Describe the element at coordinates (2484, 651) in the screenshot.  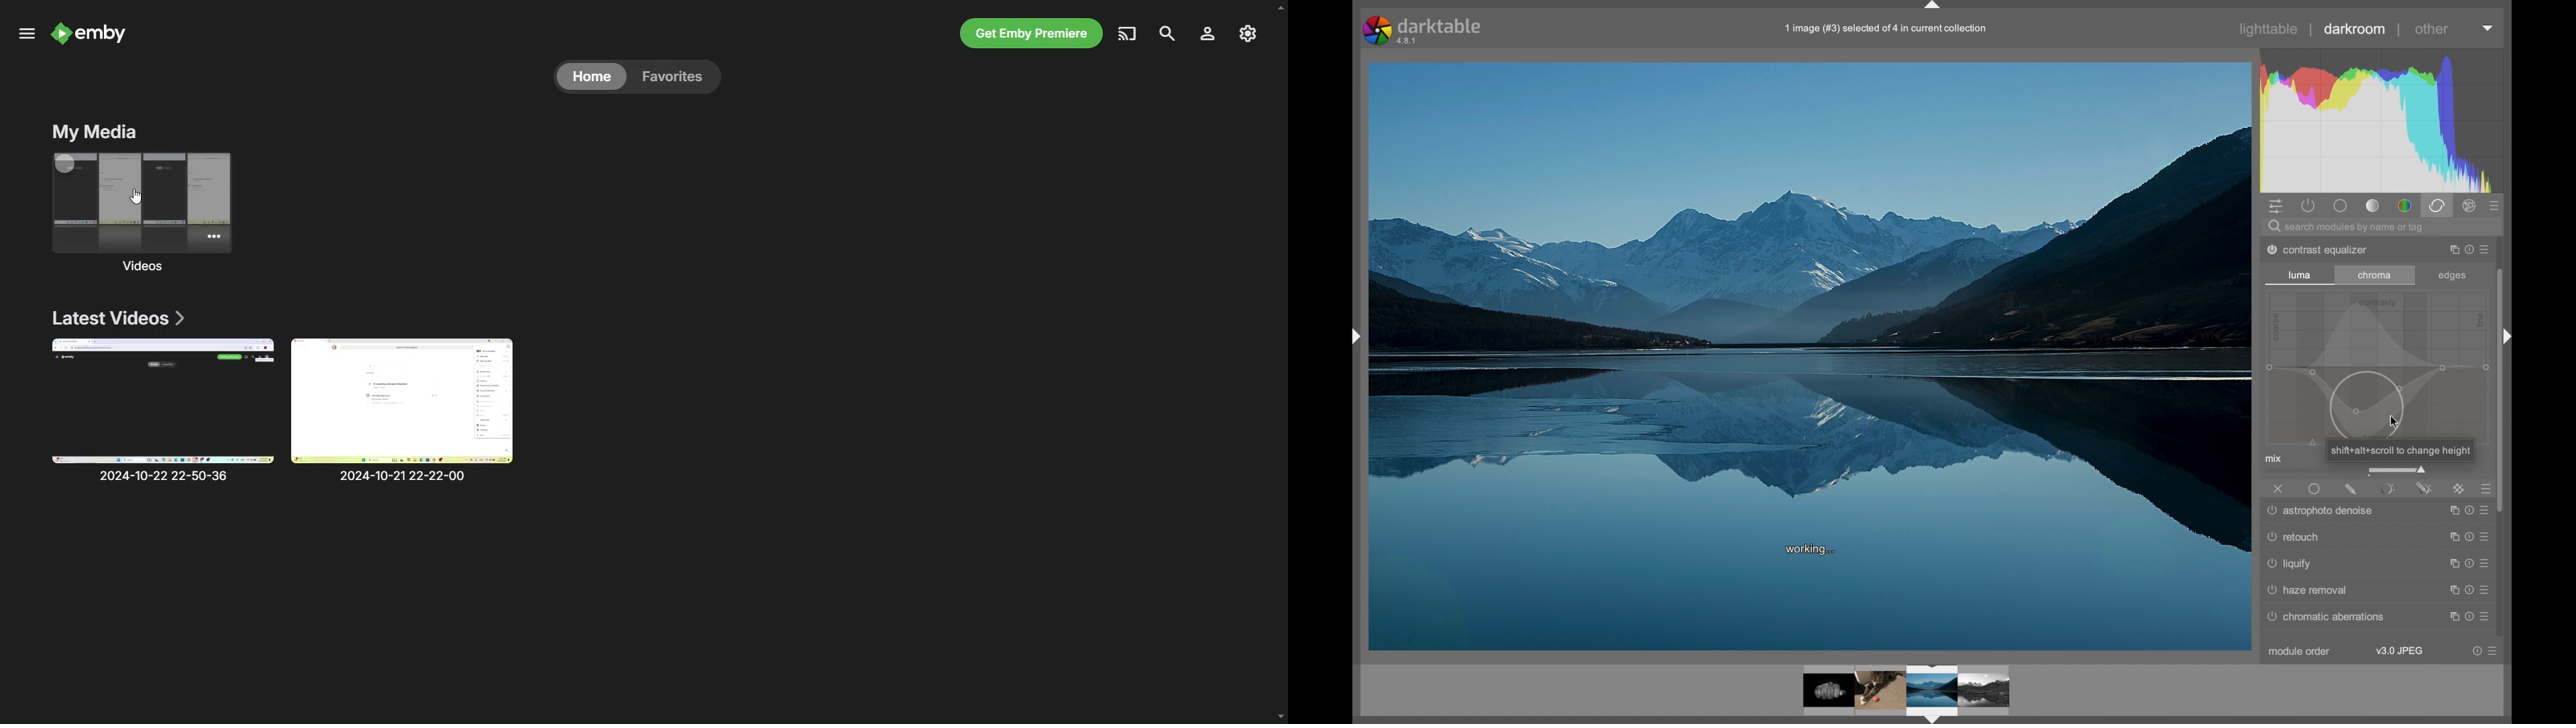
I see `more options` at that location.